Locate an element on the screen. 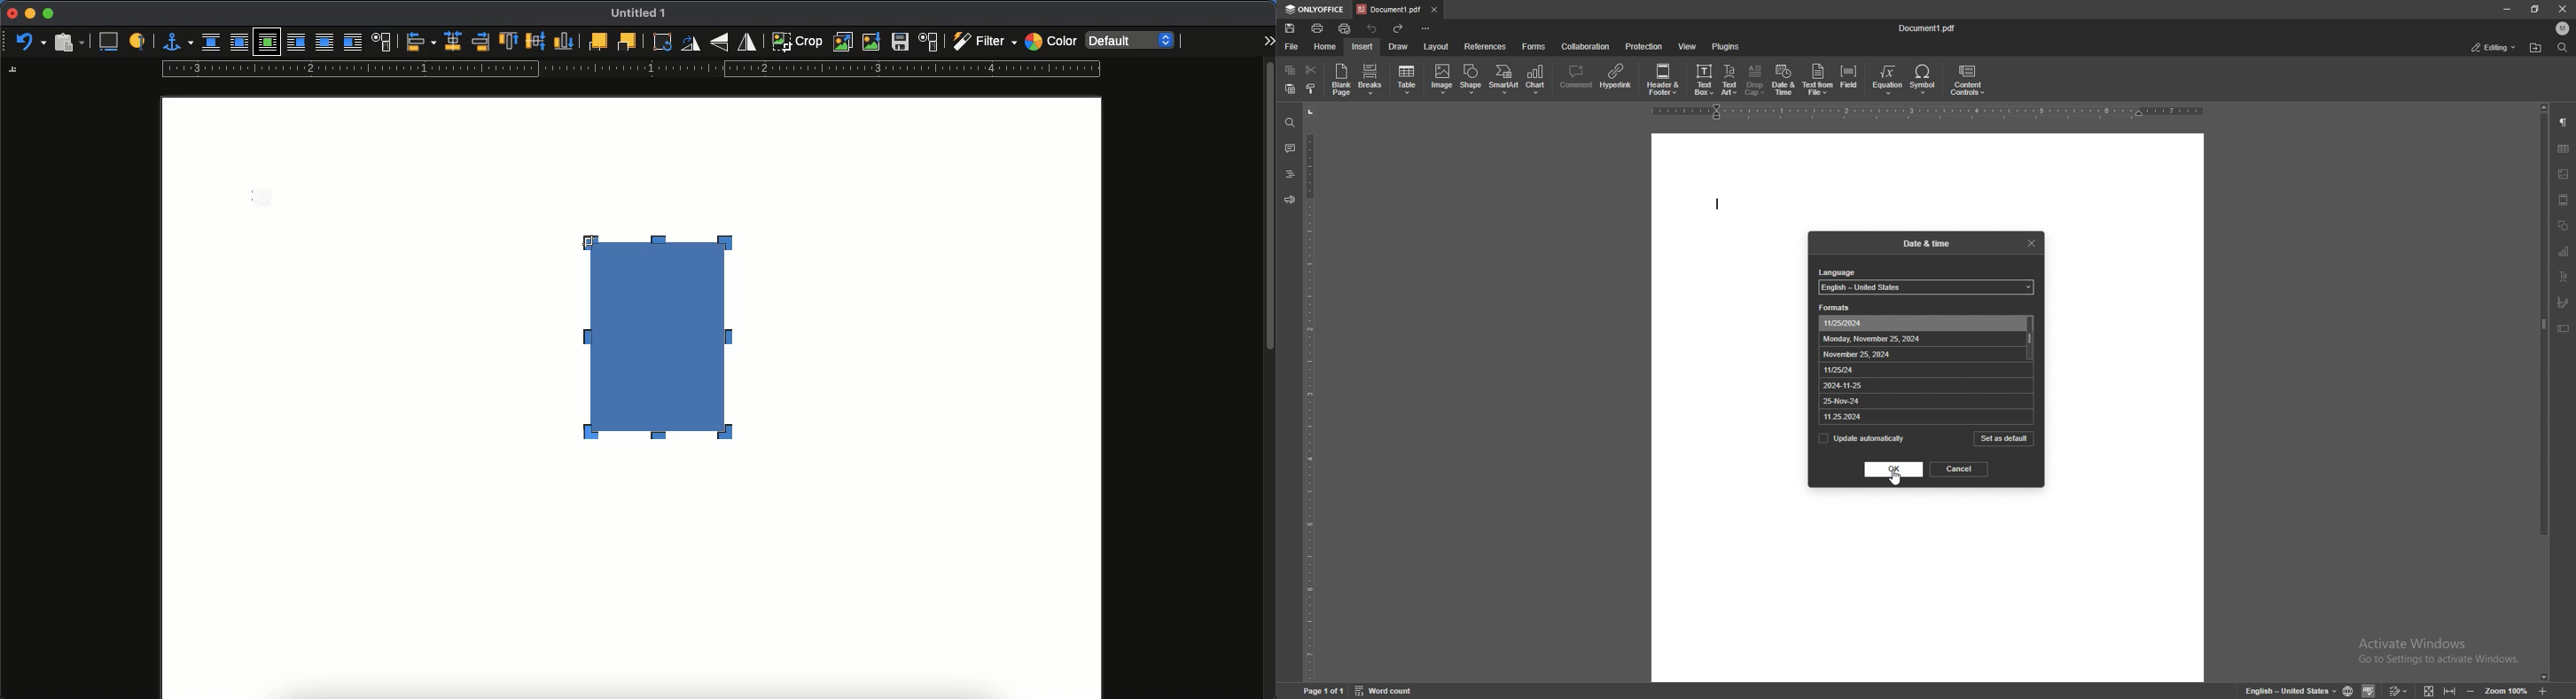 This screenshot has width=2576, height=700. view is located at coordinates (2563, 200).